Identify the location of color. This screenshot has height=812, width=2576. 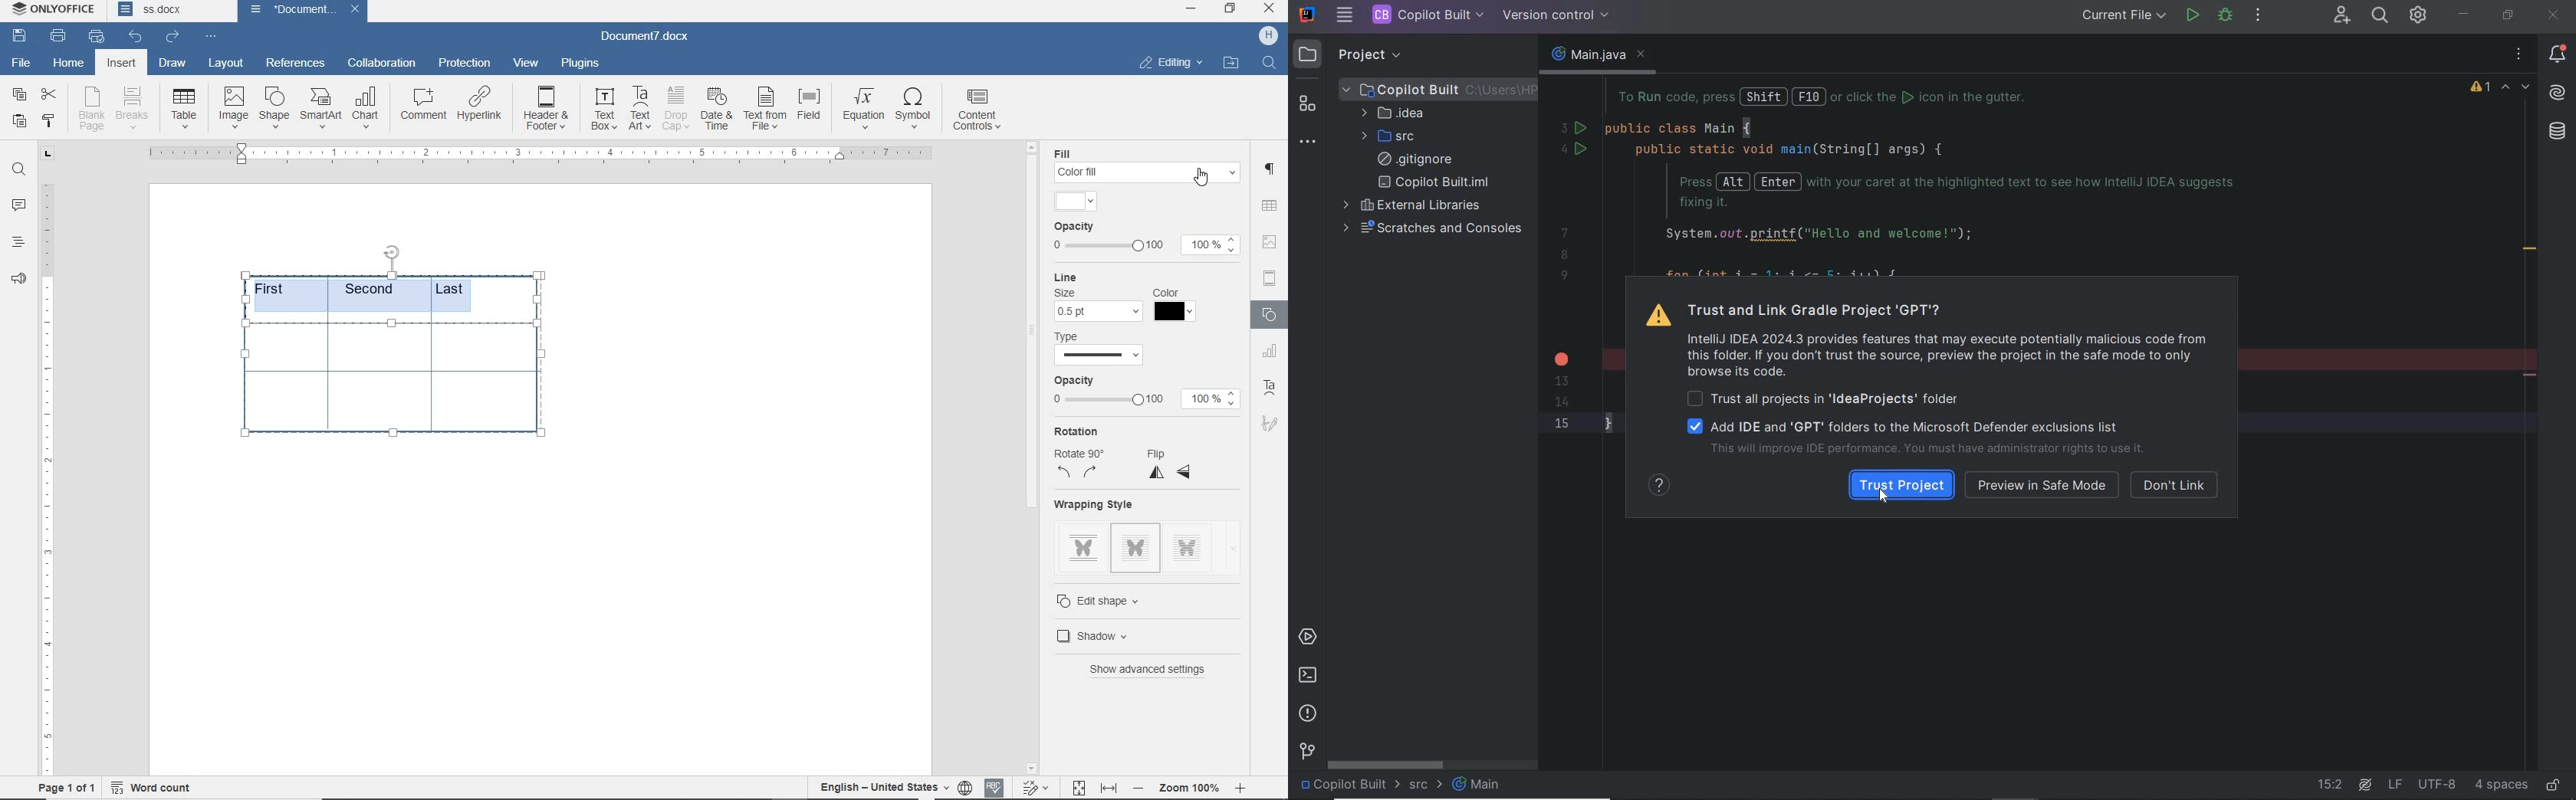
(1177, 311).